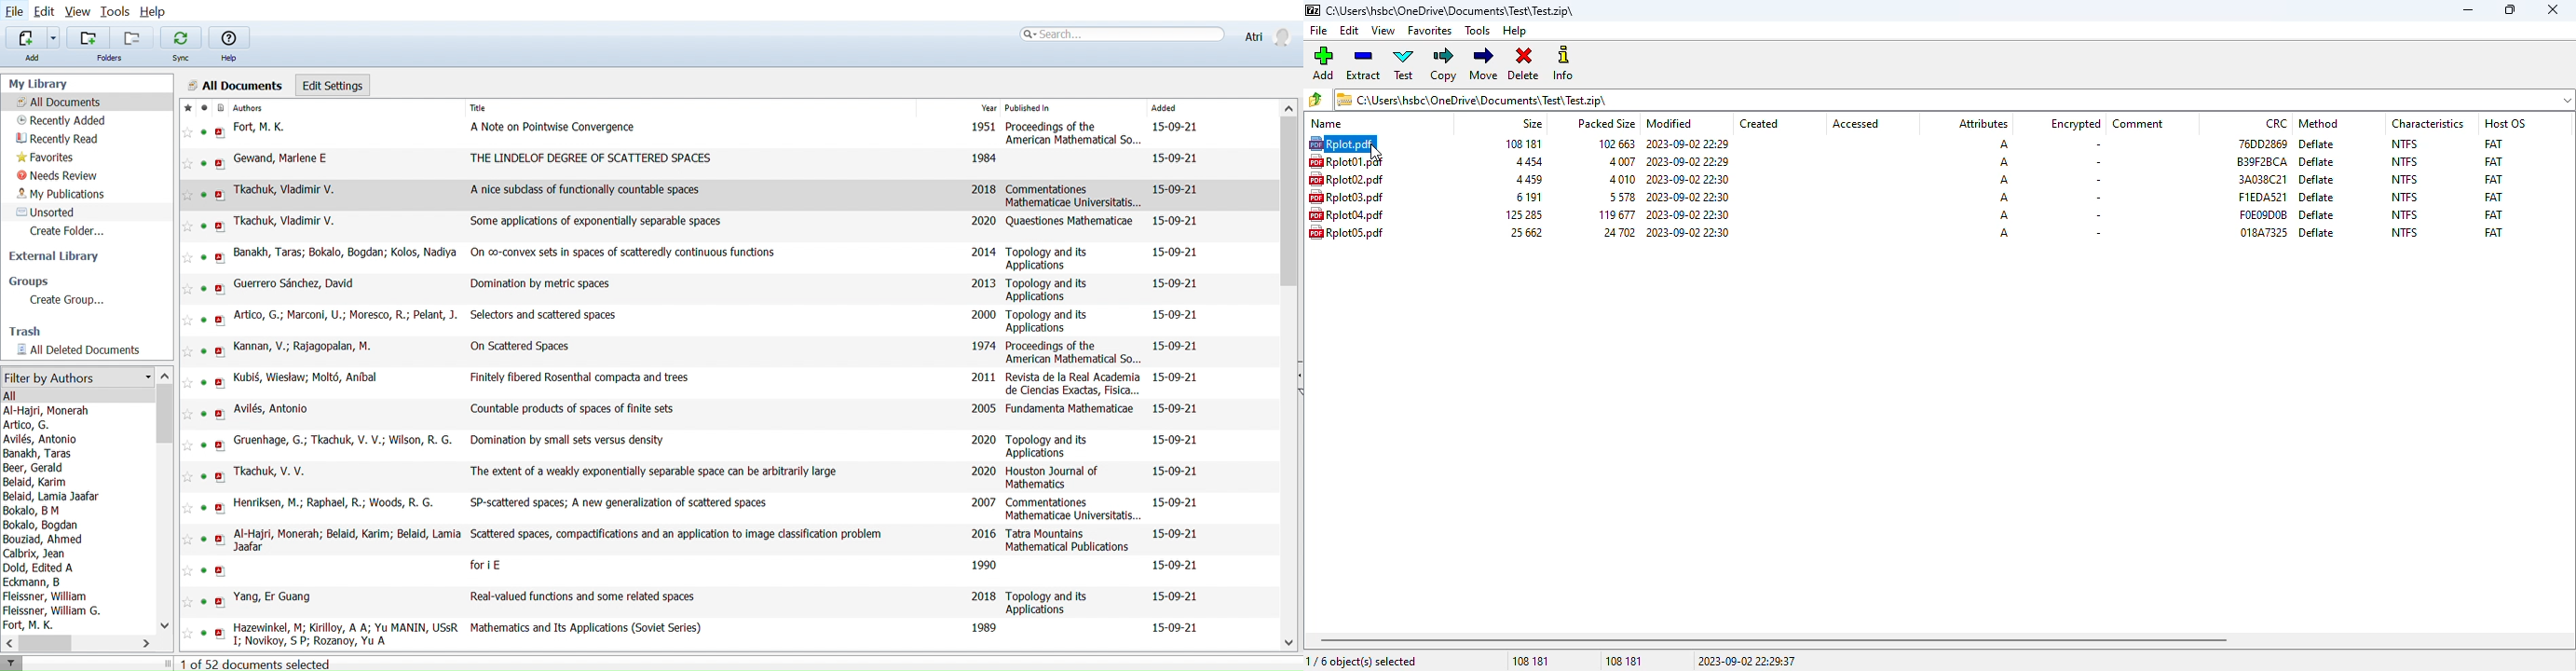 The height and width of the screenshot is (672, 2576). What do you see at coordinates (185, 108) in the screenshot?
I see `Mark as favorite` at bounding box center [185, 108].